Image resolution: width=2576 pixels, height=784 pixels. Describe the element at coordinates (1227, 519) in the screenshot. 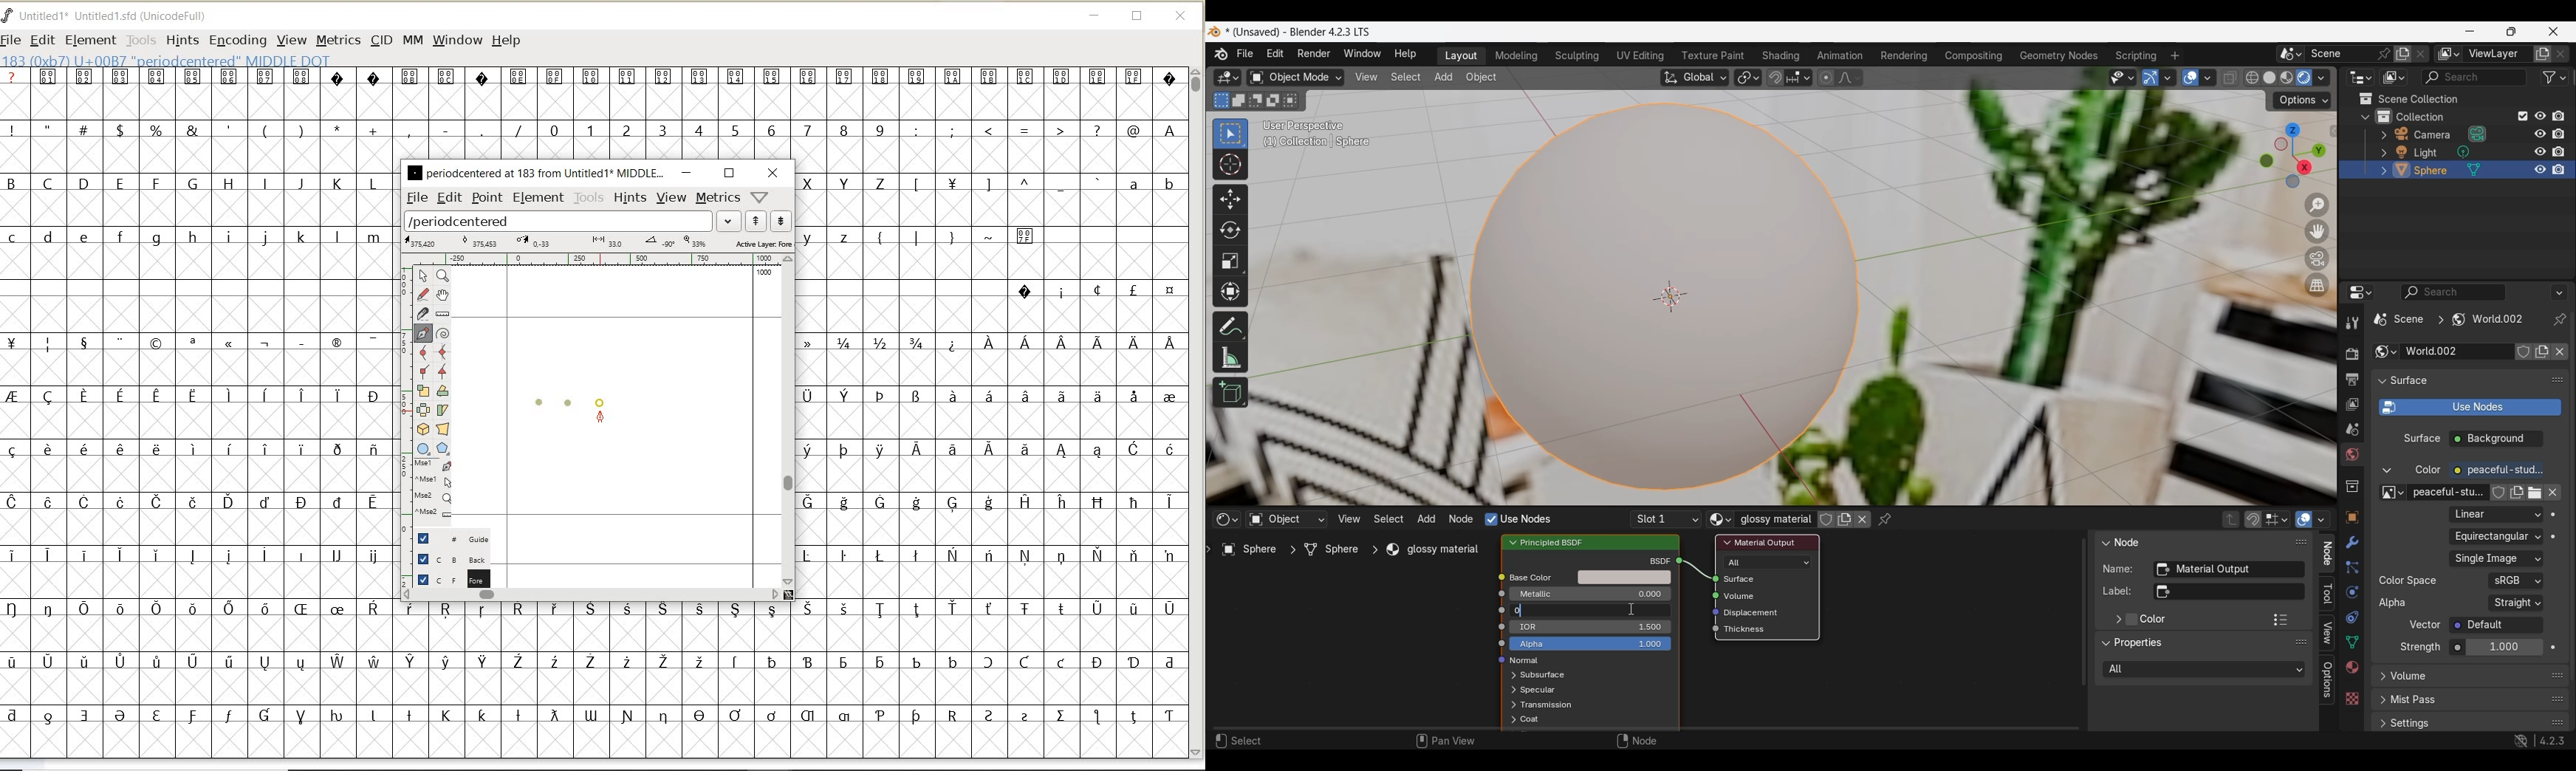

I see `Editor type` at that location.